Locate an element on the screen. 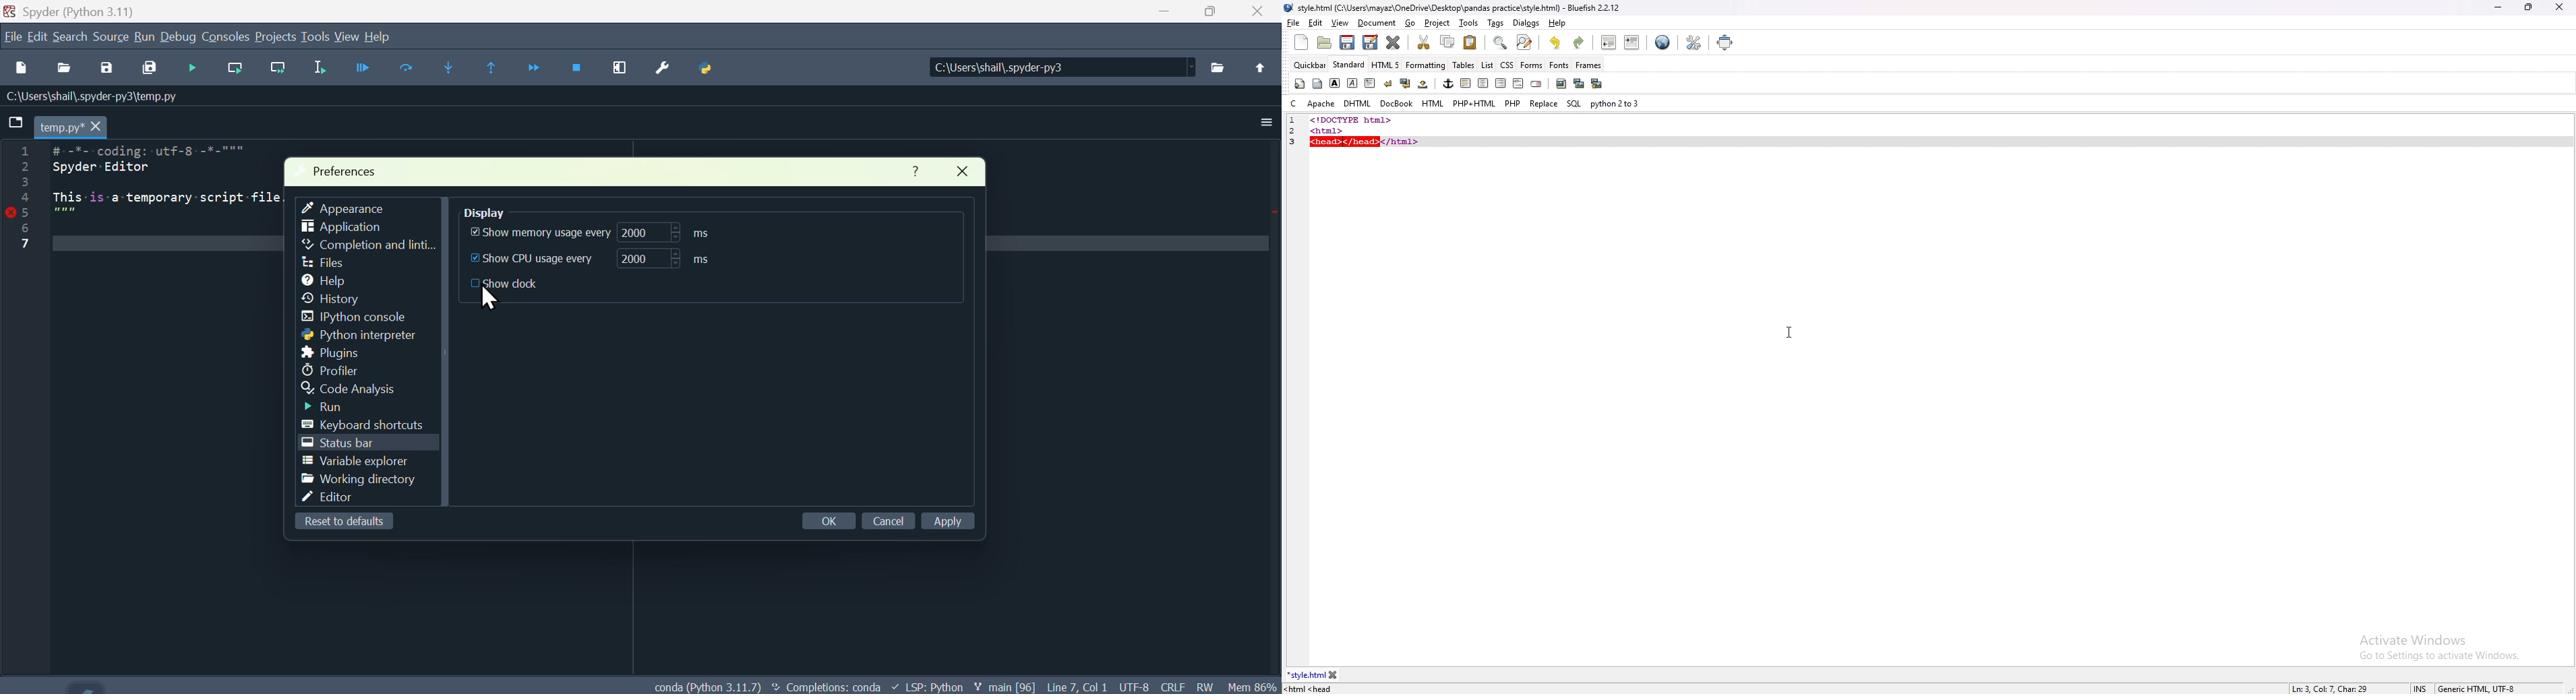 This screenshot has width=2576, height=700. php+html is located at coordinates (1474, 104).